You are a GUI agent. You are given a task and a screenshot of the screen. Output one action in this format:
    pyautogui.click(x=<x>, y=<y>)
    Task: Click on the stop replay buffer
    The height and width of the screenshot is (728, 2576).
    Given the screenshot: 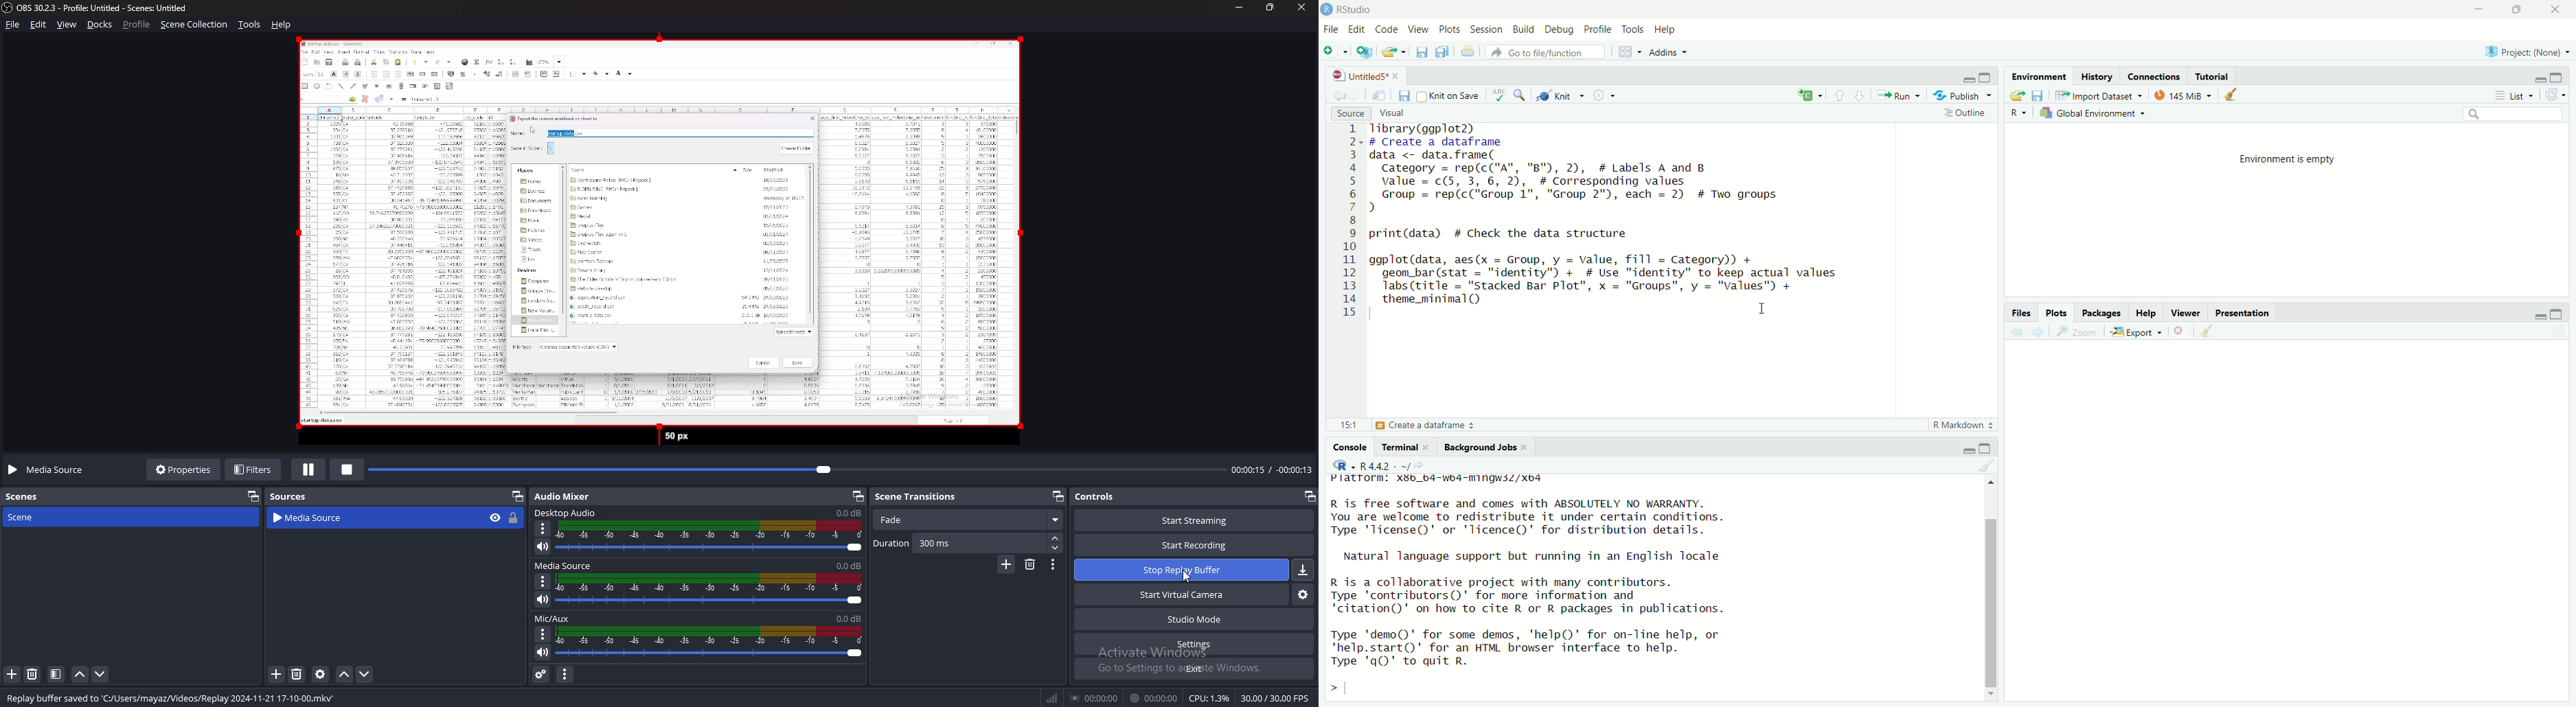 What is the action you would take?
    pyautogui.click(x=1182, y=568)
    